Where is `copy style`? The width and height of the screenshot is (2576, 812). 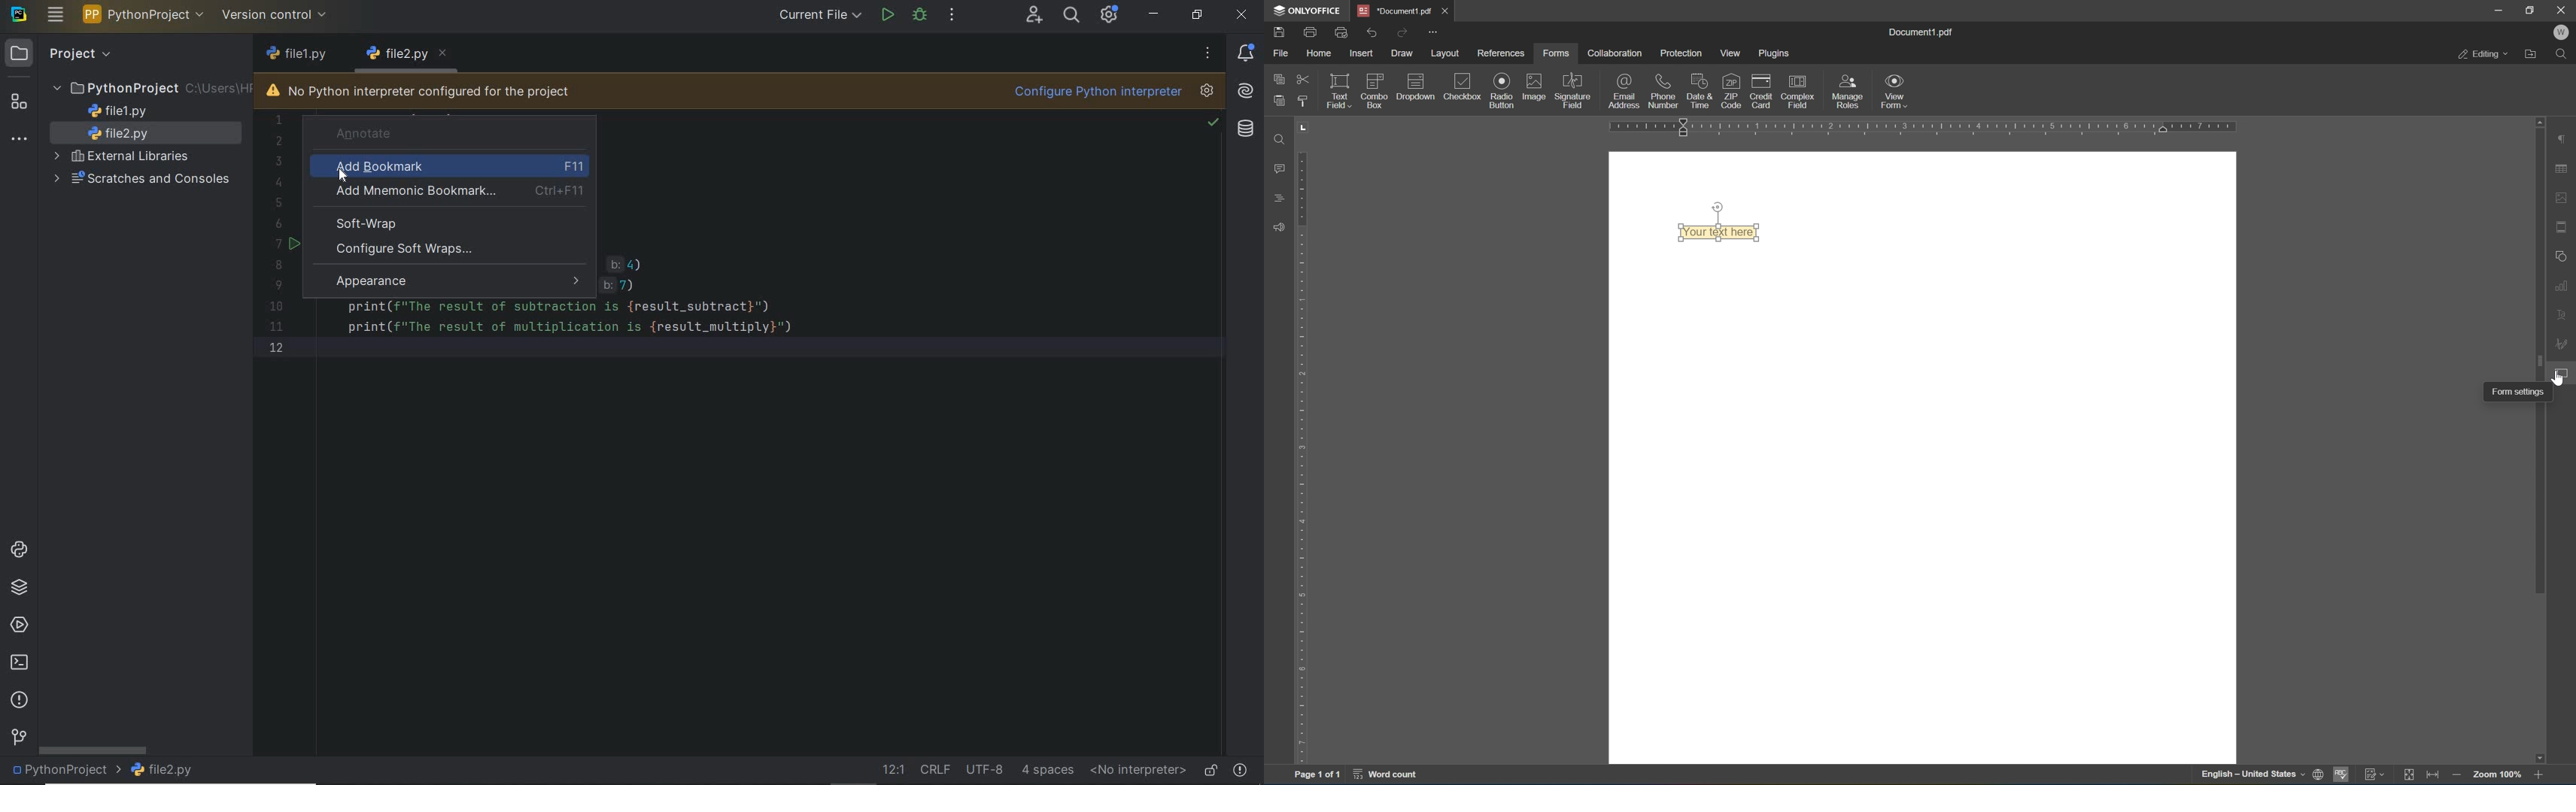
copy style is located at coordinates (1302, 104).